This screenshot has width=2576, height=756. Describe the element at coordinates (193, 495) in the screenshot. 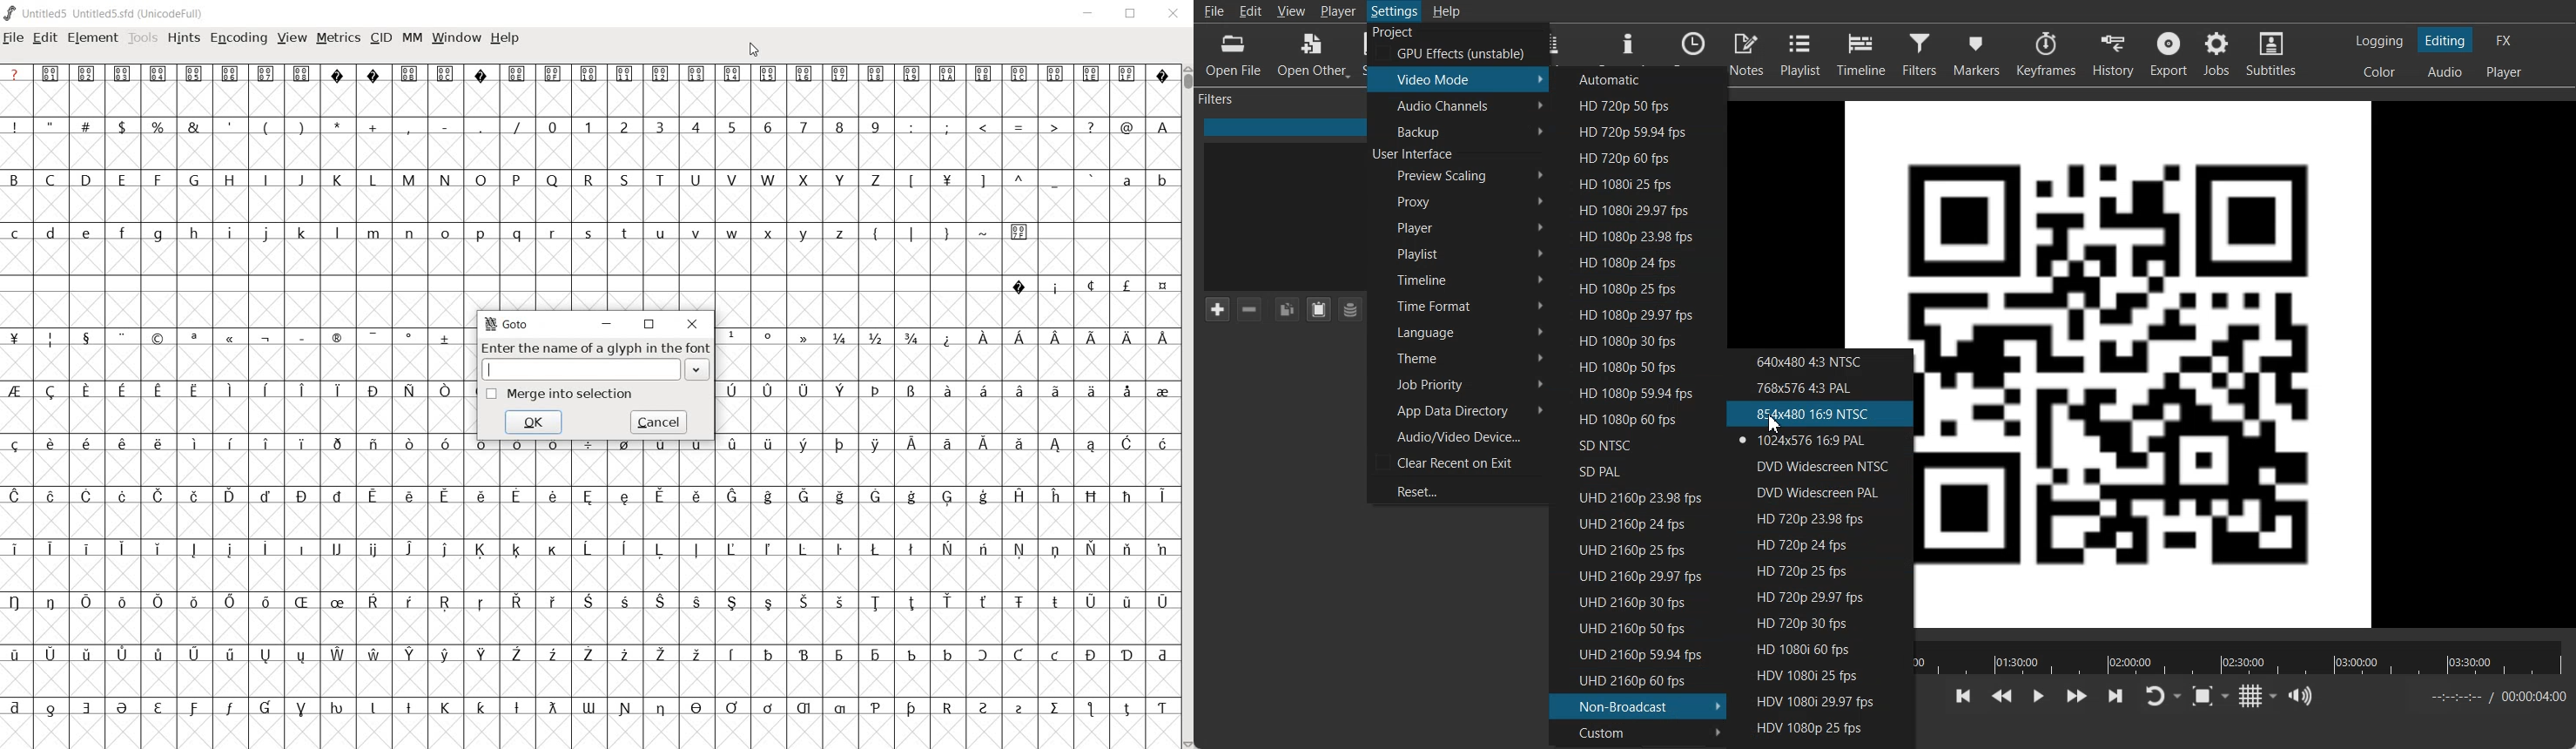

I see `Symbol` at that location.